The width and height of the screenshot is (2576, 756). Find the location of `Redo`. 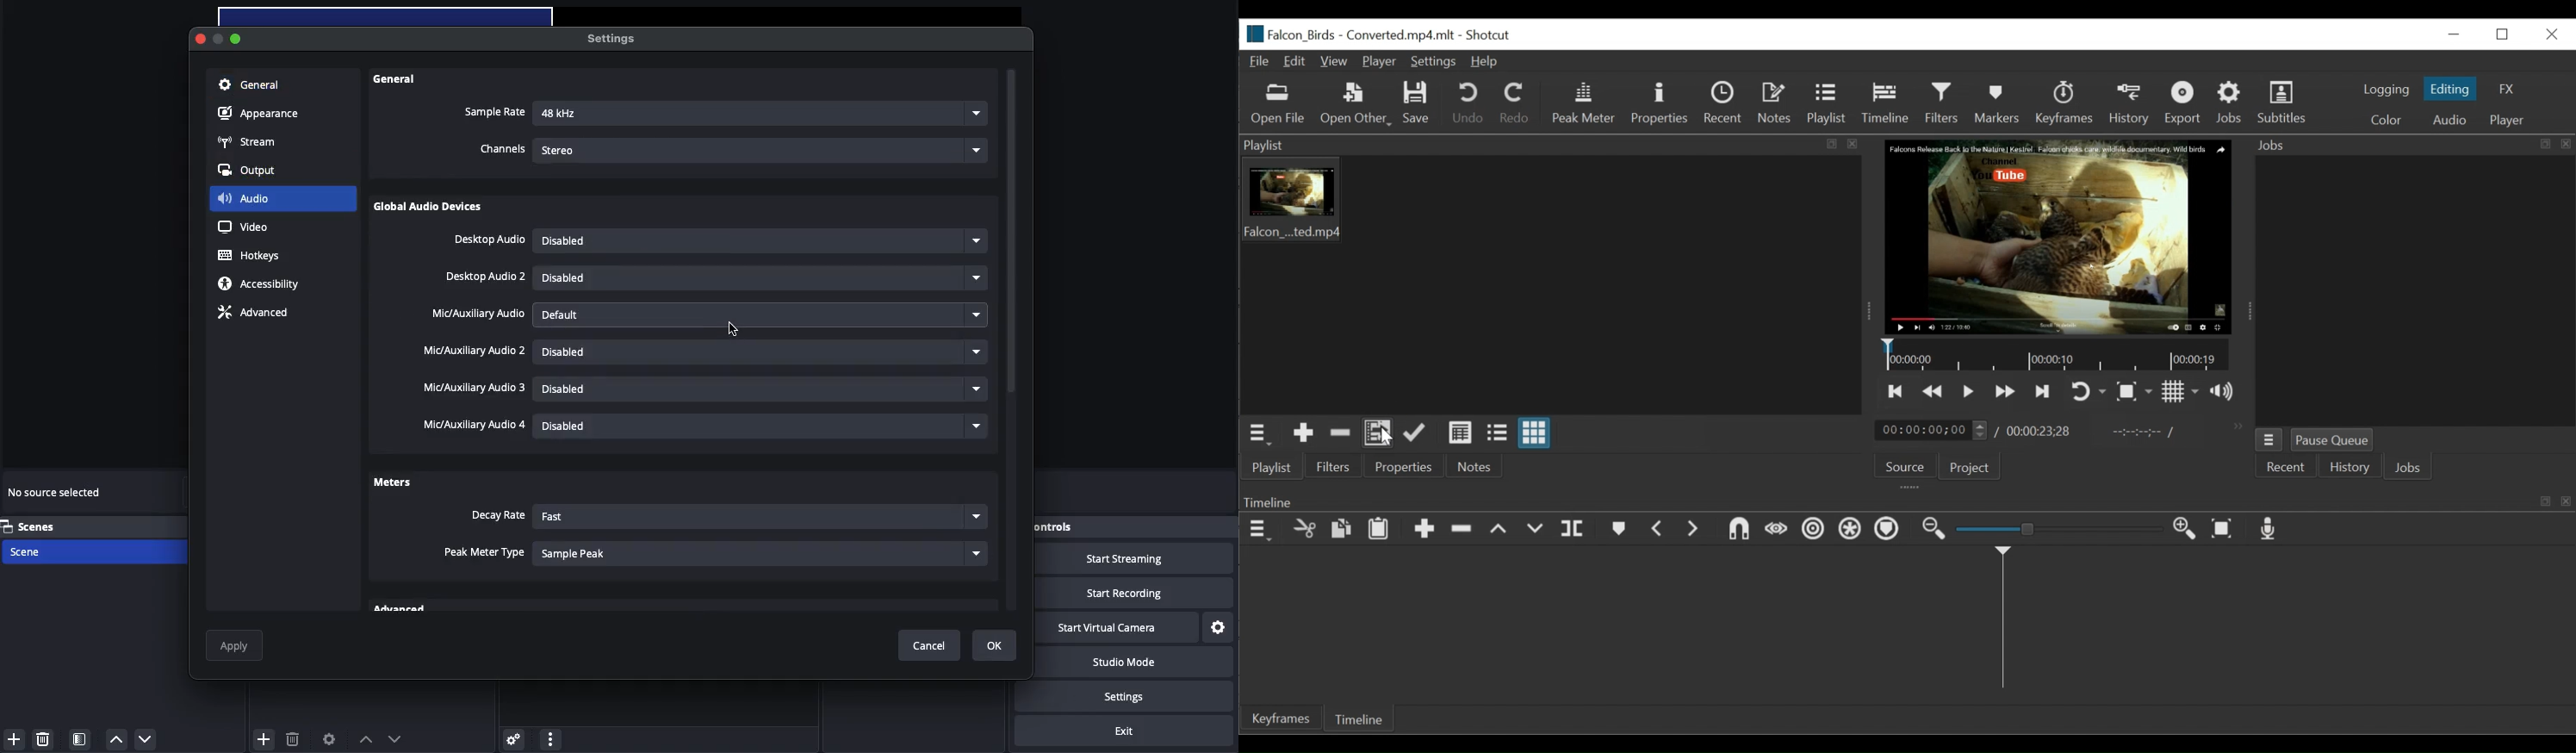

Redo is located at coordinates (1517, 102).